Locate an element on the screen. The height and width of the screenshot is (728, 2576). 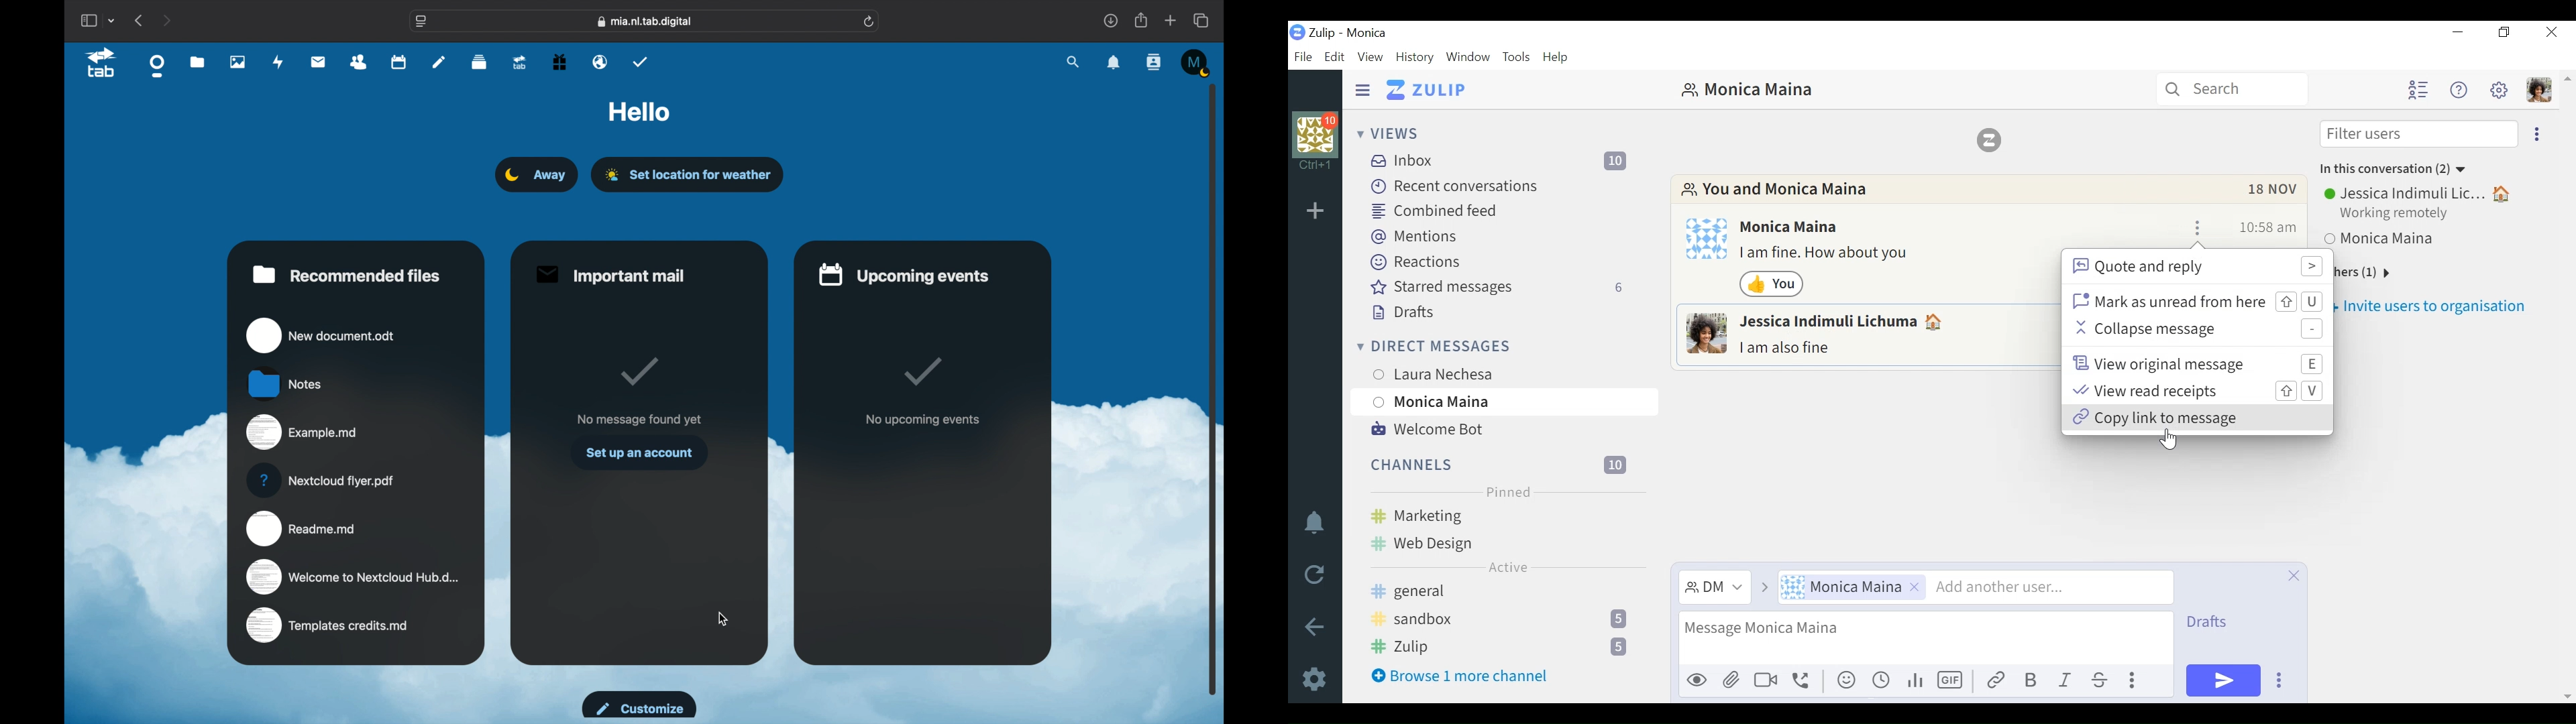
You and Monica Maina is located at coordinates (1777, 190).